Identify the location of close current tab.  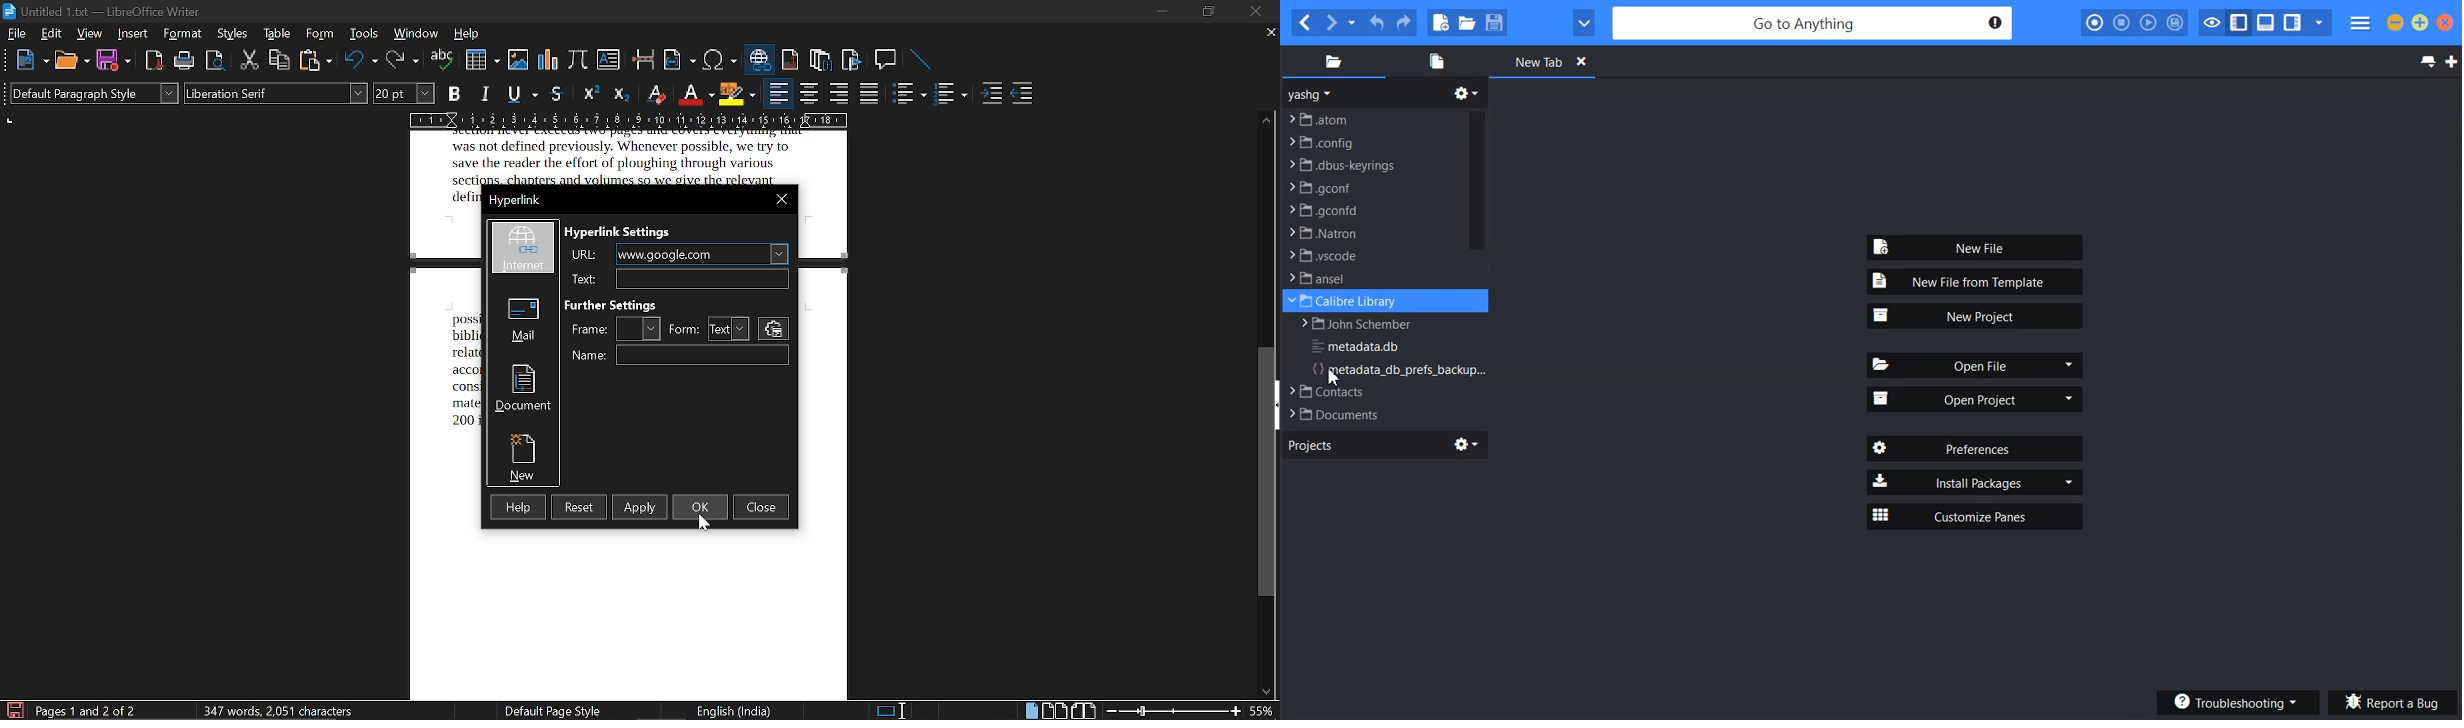
(1269, 35).